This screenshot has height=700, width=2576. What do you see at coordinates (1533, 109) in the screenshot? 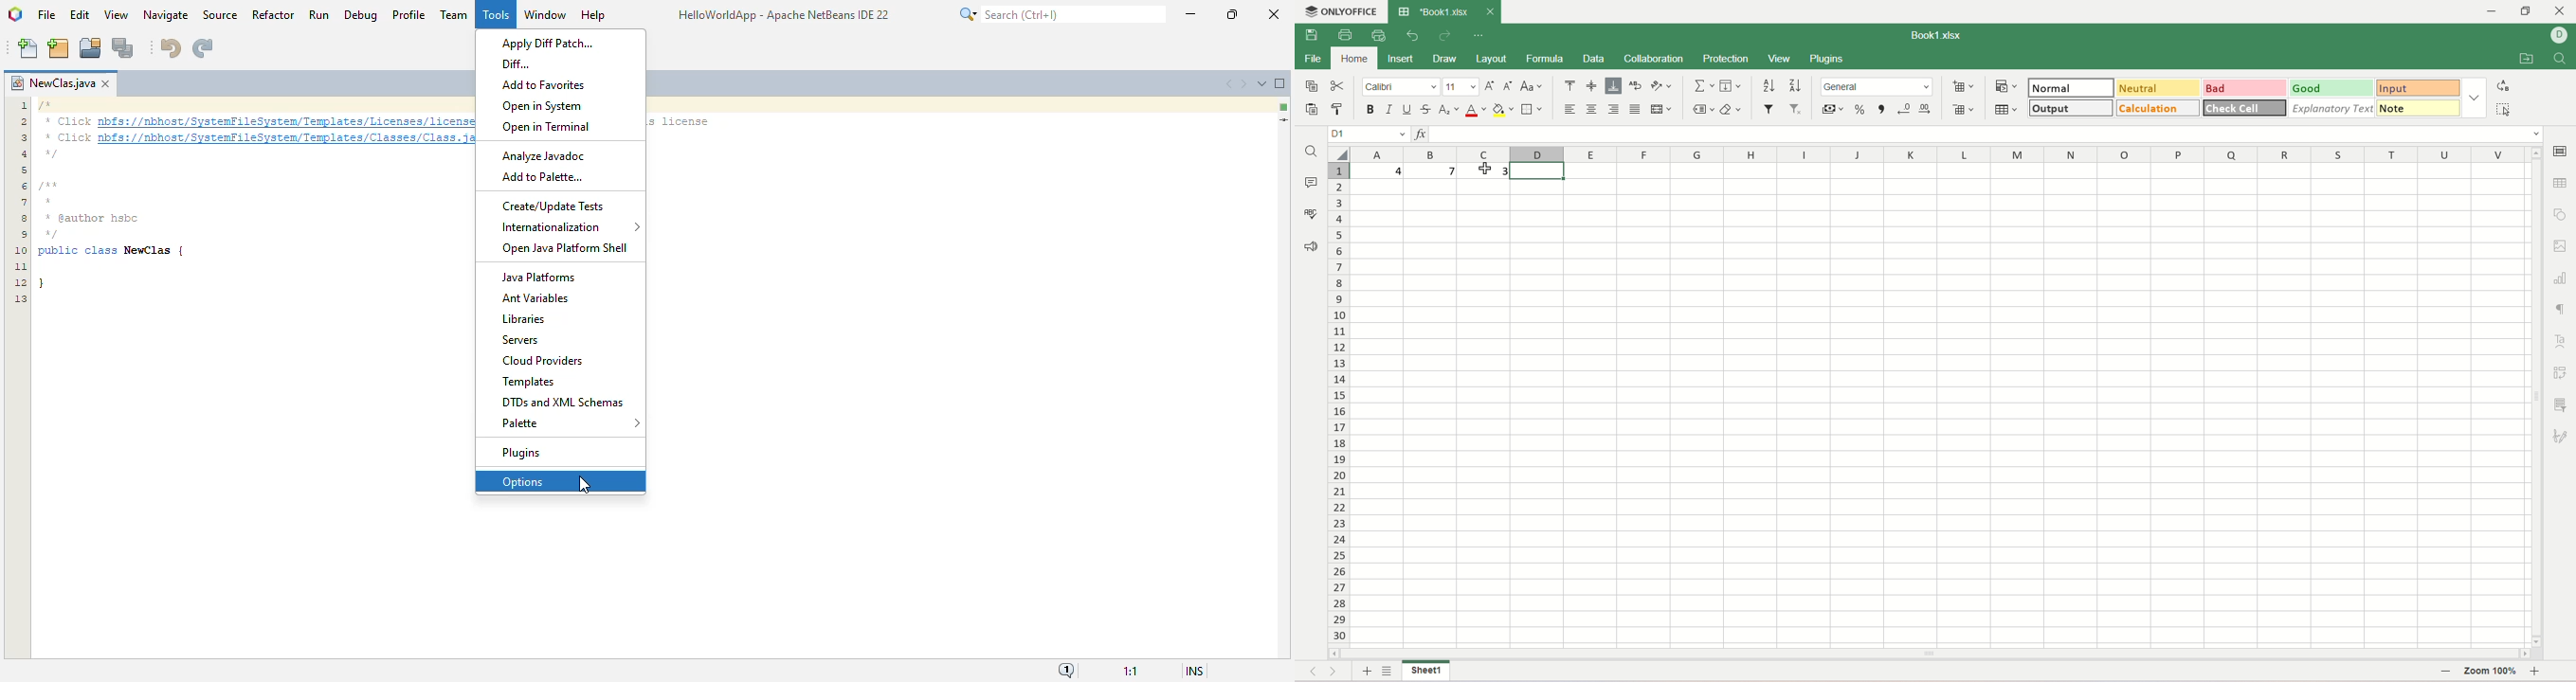
I see `border` at bounding box center [1533, 109].